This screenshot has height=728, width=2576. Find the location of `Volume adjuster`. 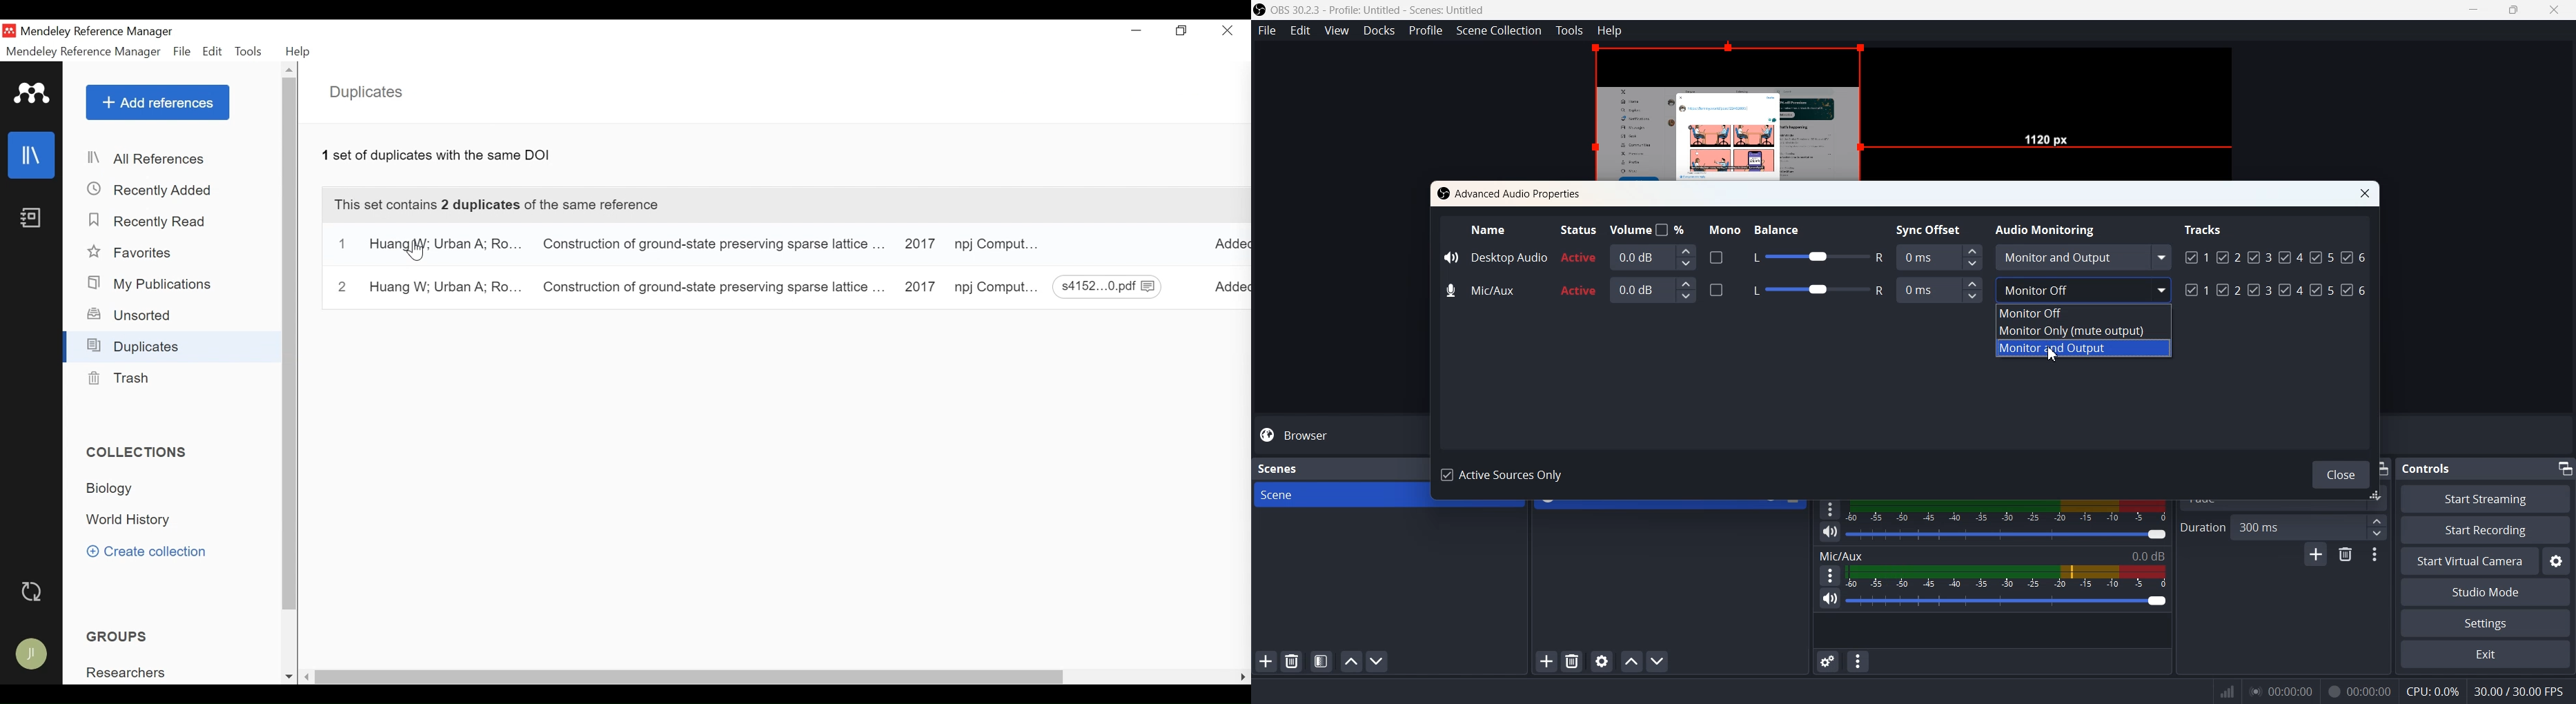

Volume adjuster is located at coordinates (2009, 534).